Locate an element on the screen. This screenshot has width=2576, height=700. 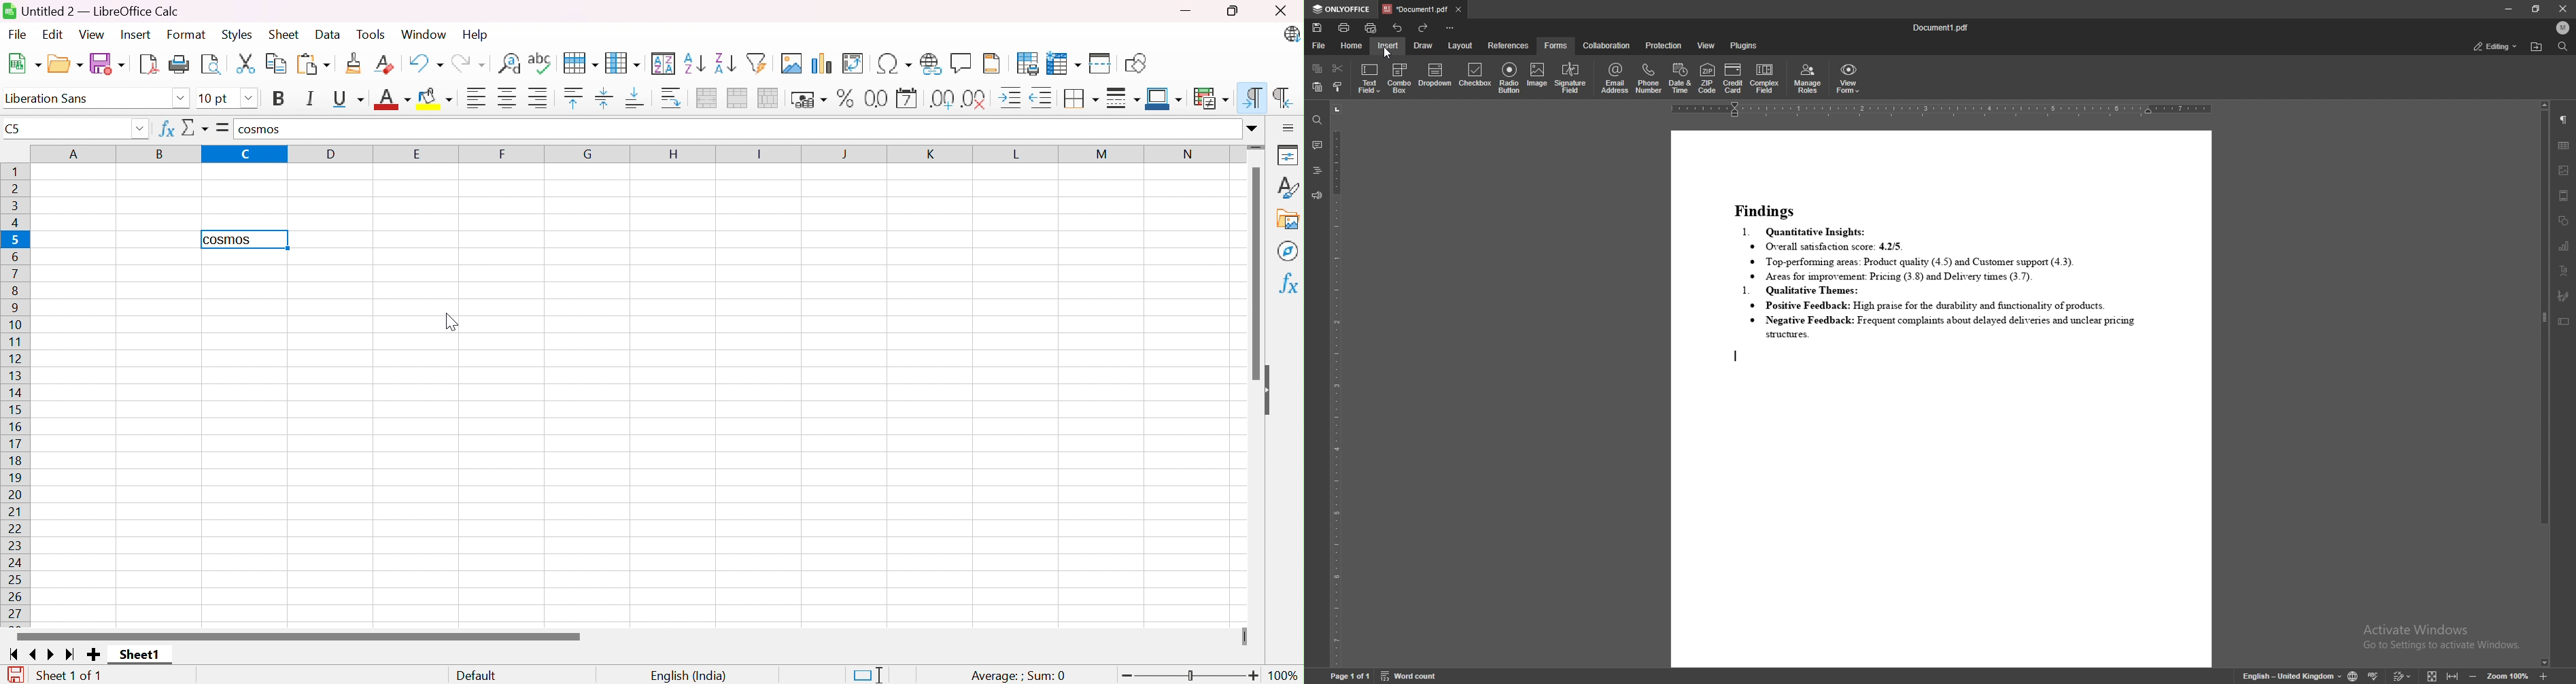
Sort Ascending is located at coordinates (696, 63).